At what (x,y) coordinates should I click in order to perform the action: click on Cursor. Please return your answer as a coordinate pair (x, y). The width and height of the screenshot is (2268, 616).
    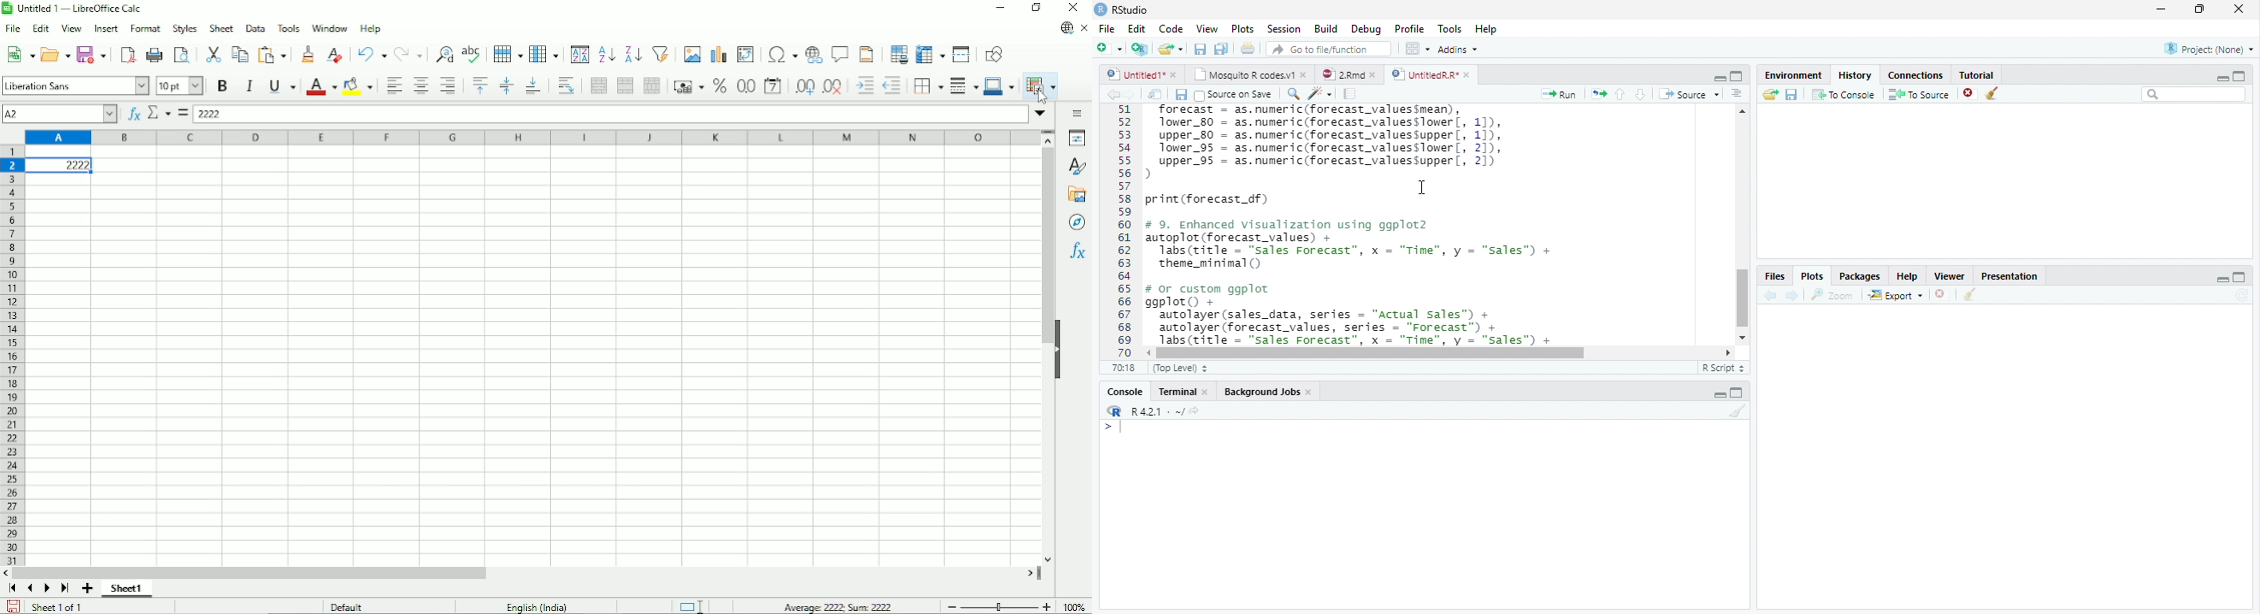
    Looking at the image, I should click on (1422, 187).